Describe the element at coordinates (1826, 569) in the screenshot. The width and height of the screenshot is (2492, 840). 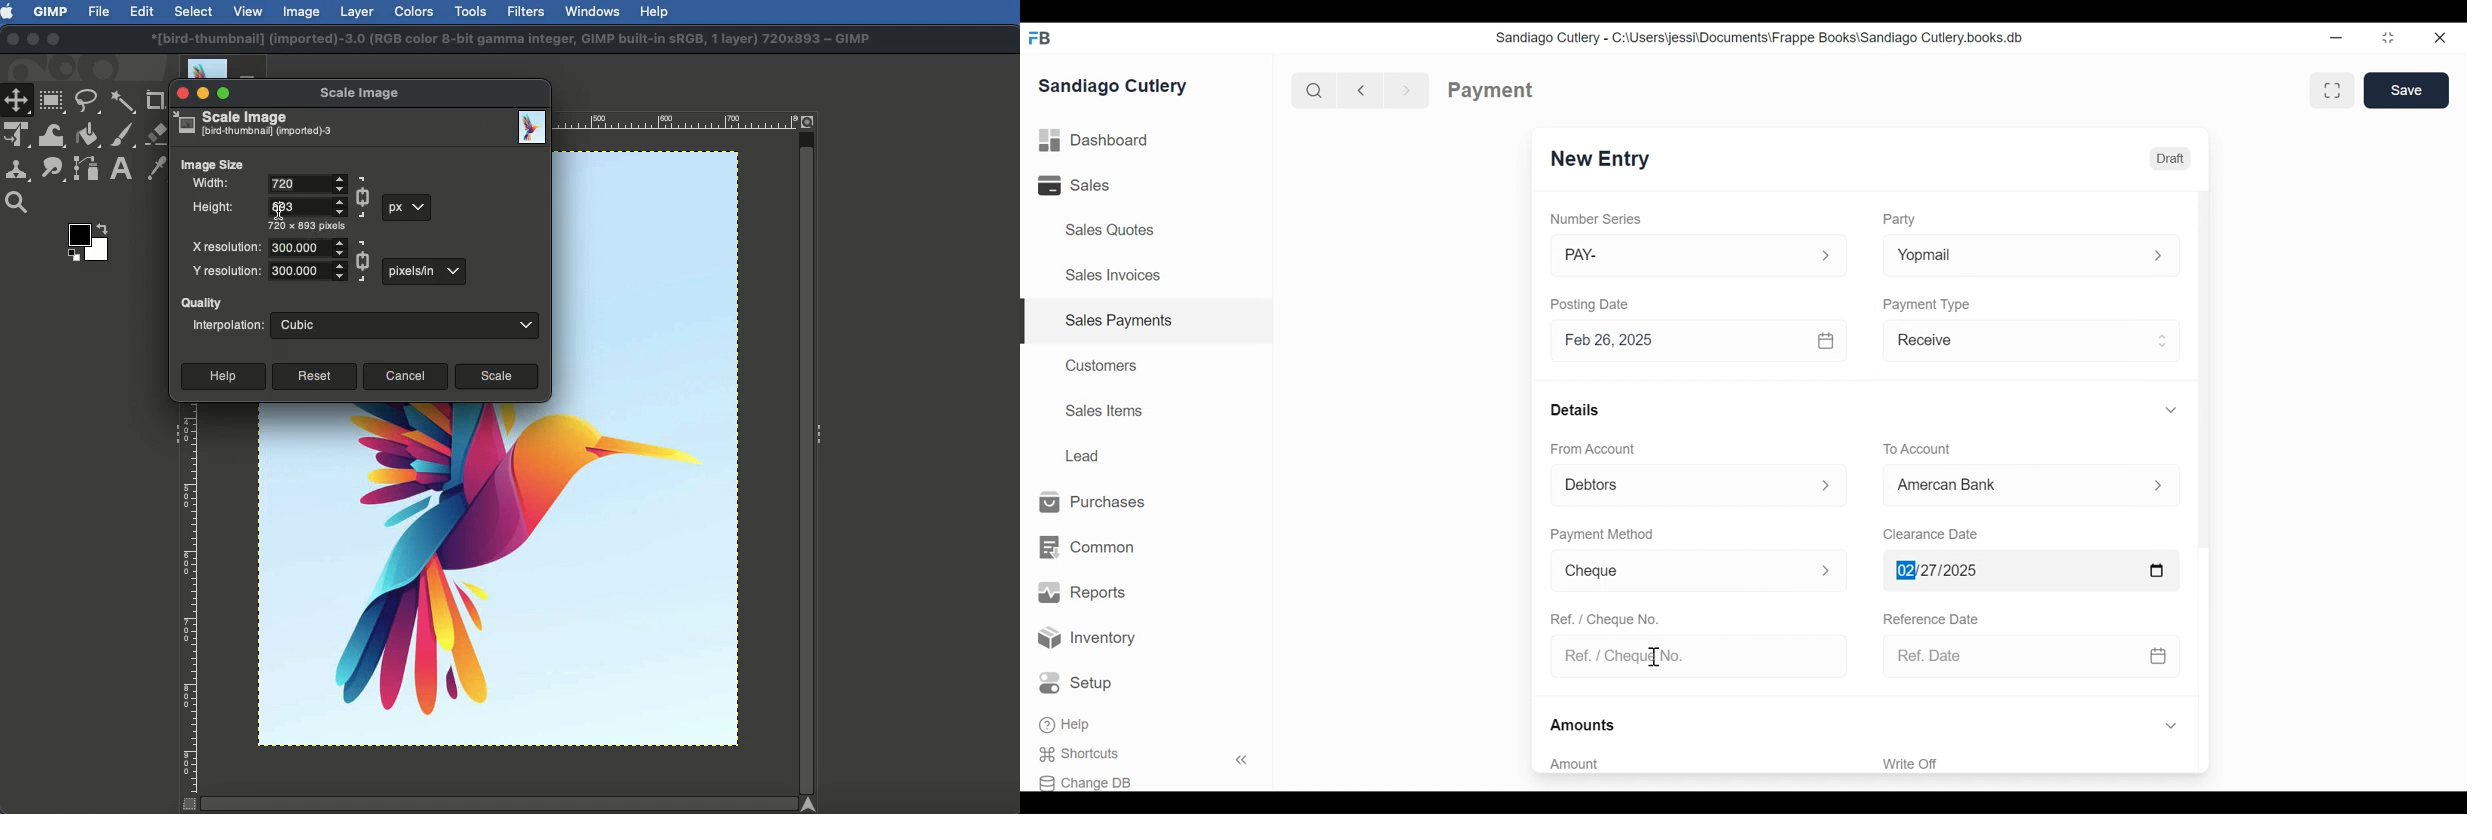
I see `Expand` at that location.